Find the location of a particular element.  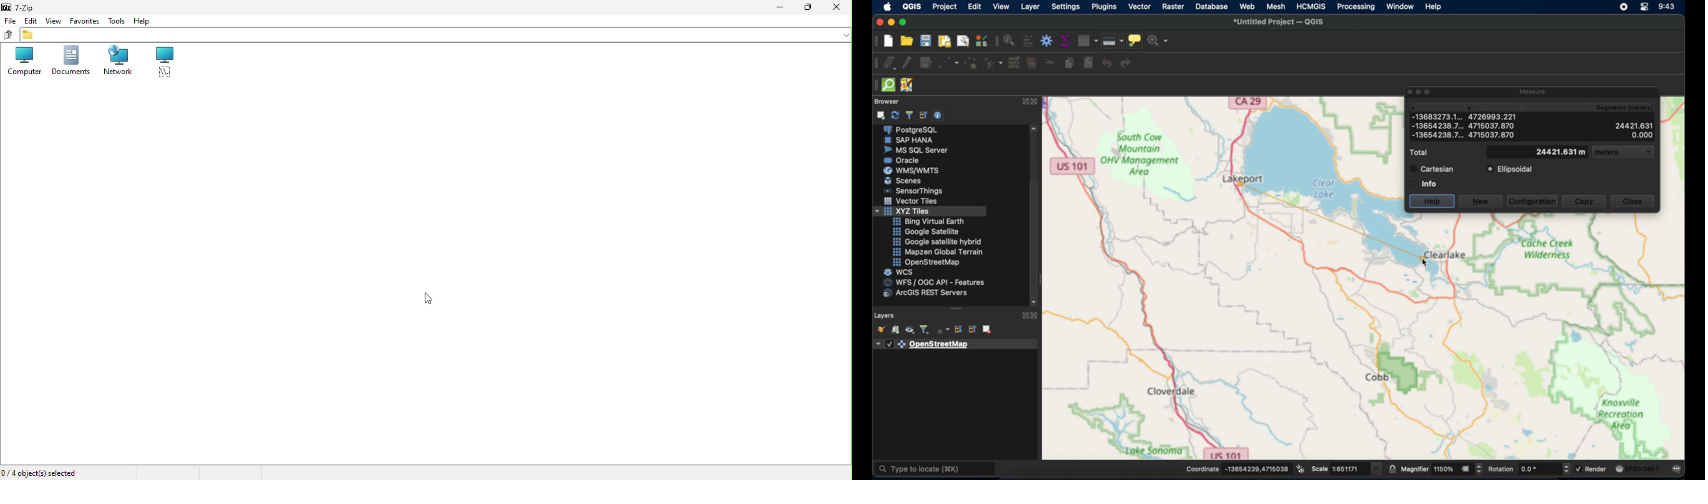

collapse all is located at coordinates (923, 114).